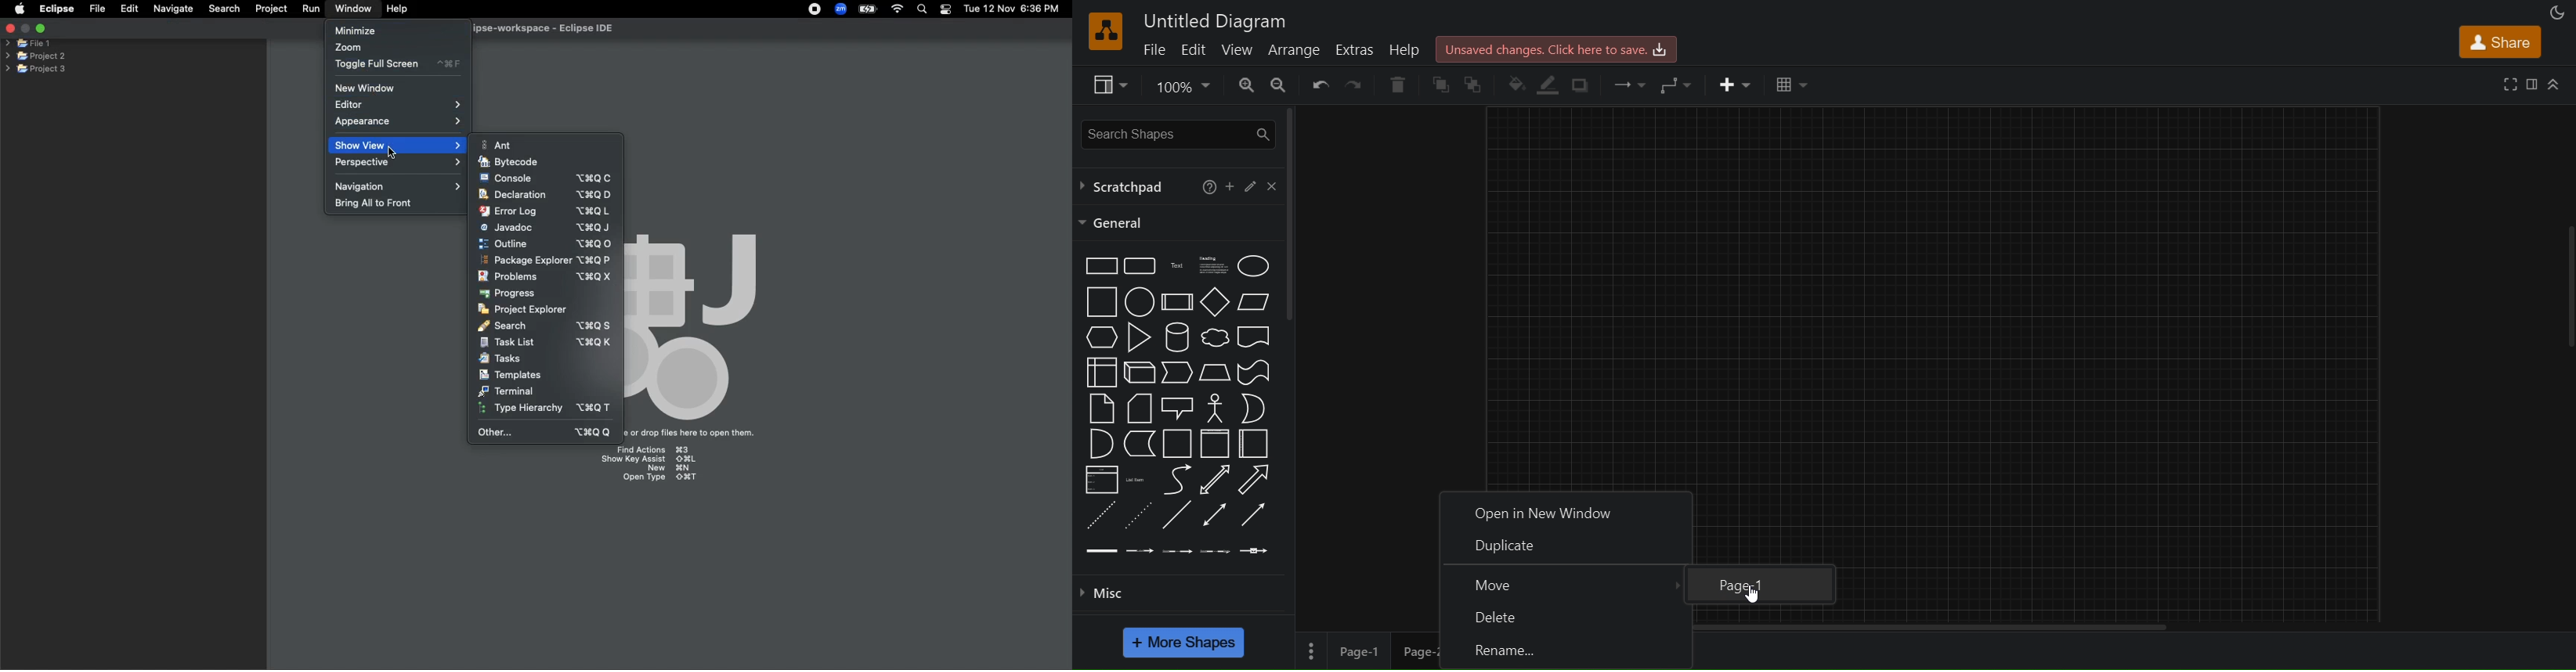 Image resolution: width=2576 pixels, height=672 pixels. Describe the element at coordinates (1254, 265) in the screenshot. I see `ellipse` at that location.